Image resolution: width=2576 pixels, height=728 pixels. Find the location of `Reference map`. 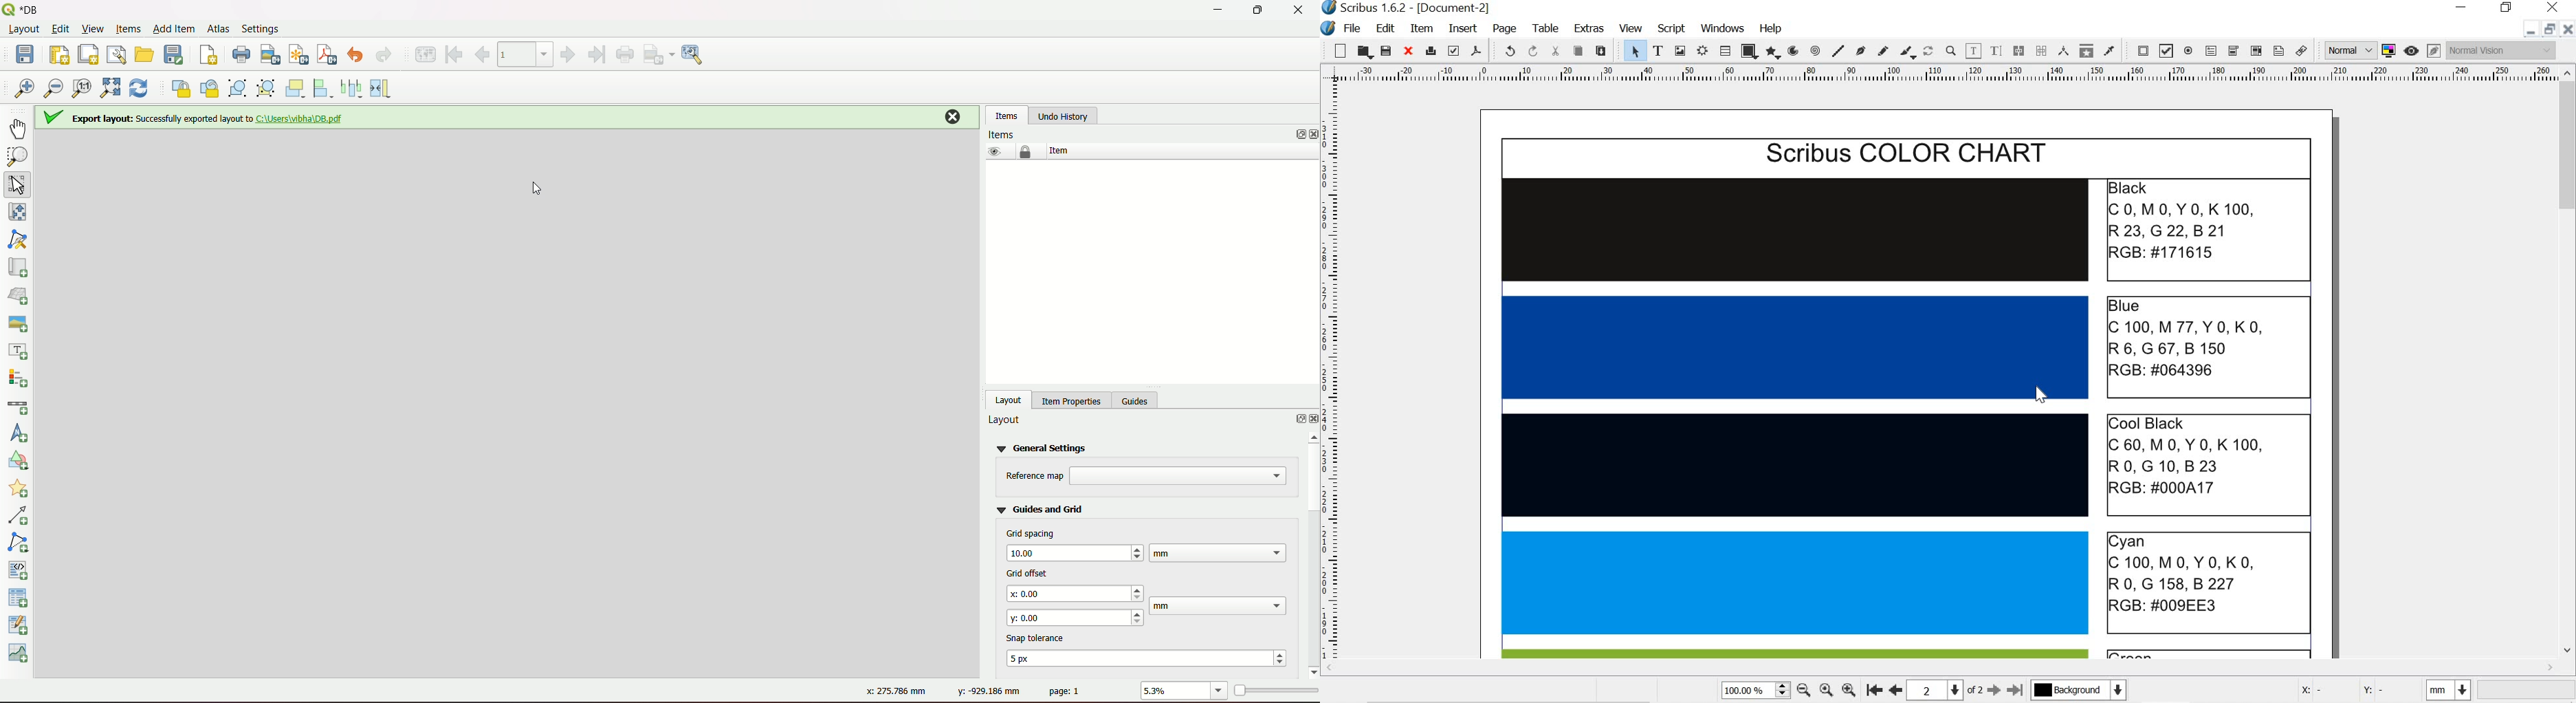

Reference map is located at coordinates (1035, 476).